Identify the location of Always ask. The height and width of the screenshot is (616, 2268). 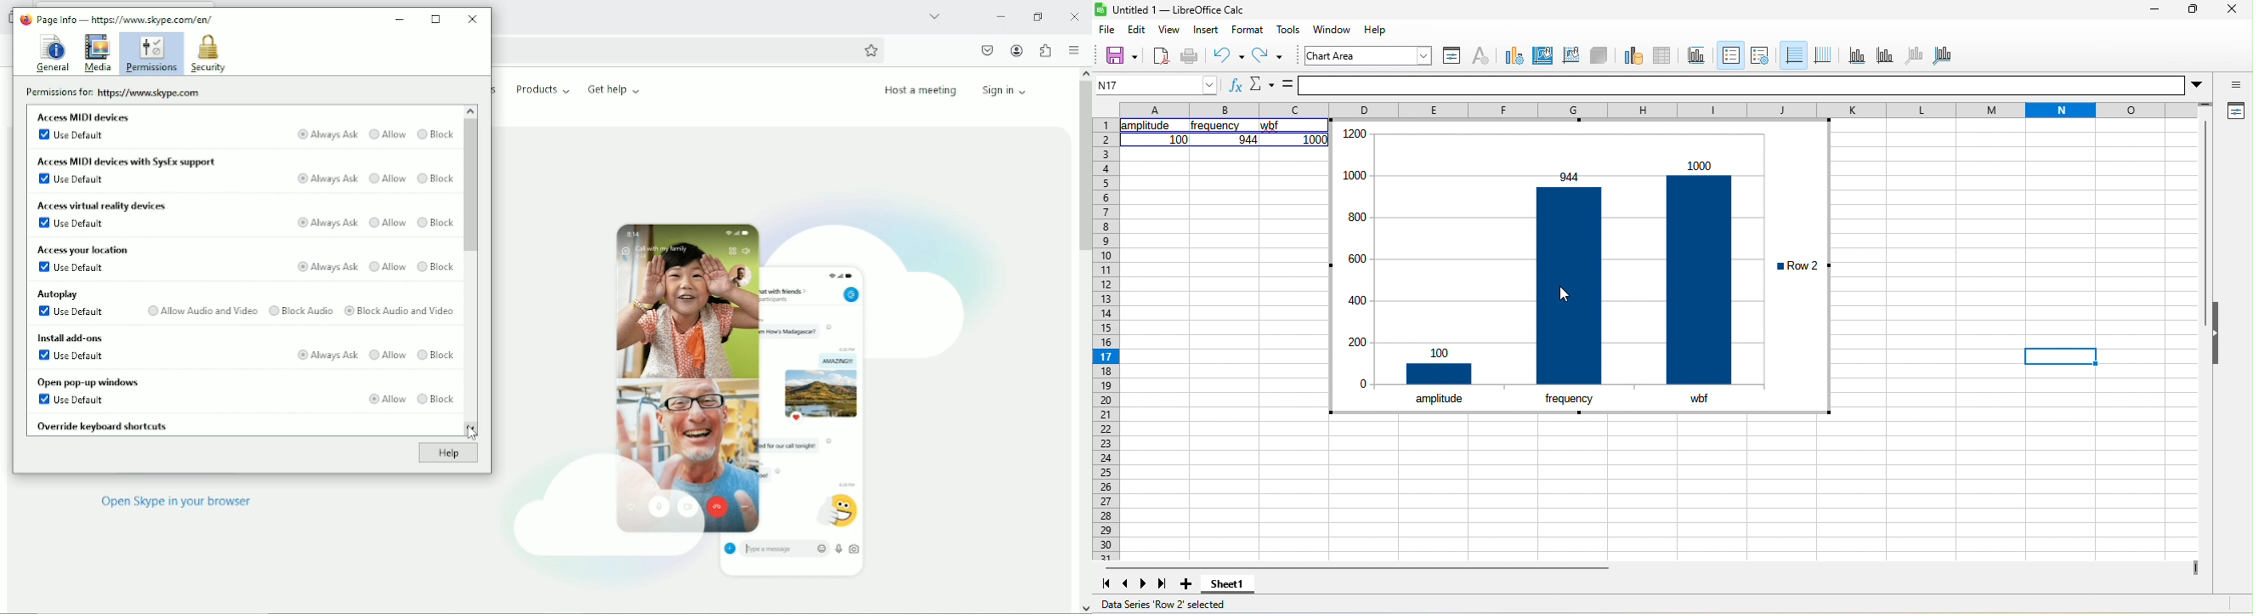
(327, 133).